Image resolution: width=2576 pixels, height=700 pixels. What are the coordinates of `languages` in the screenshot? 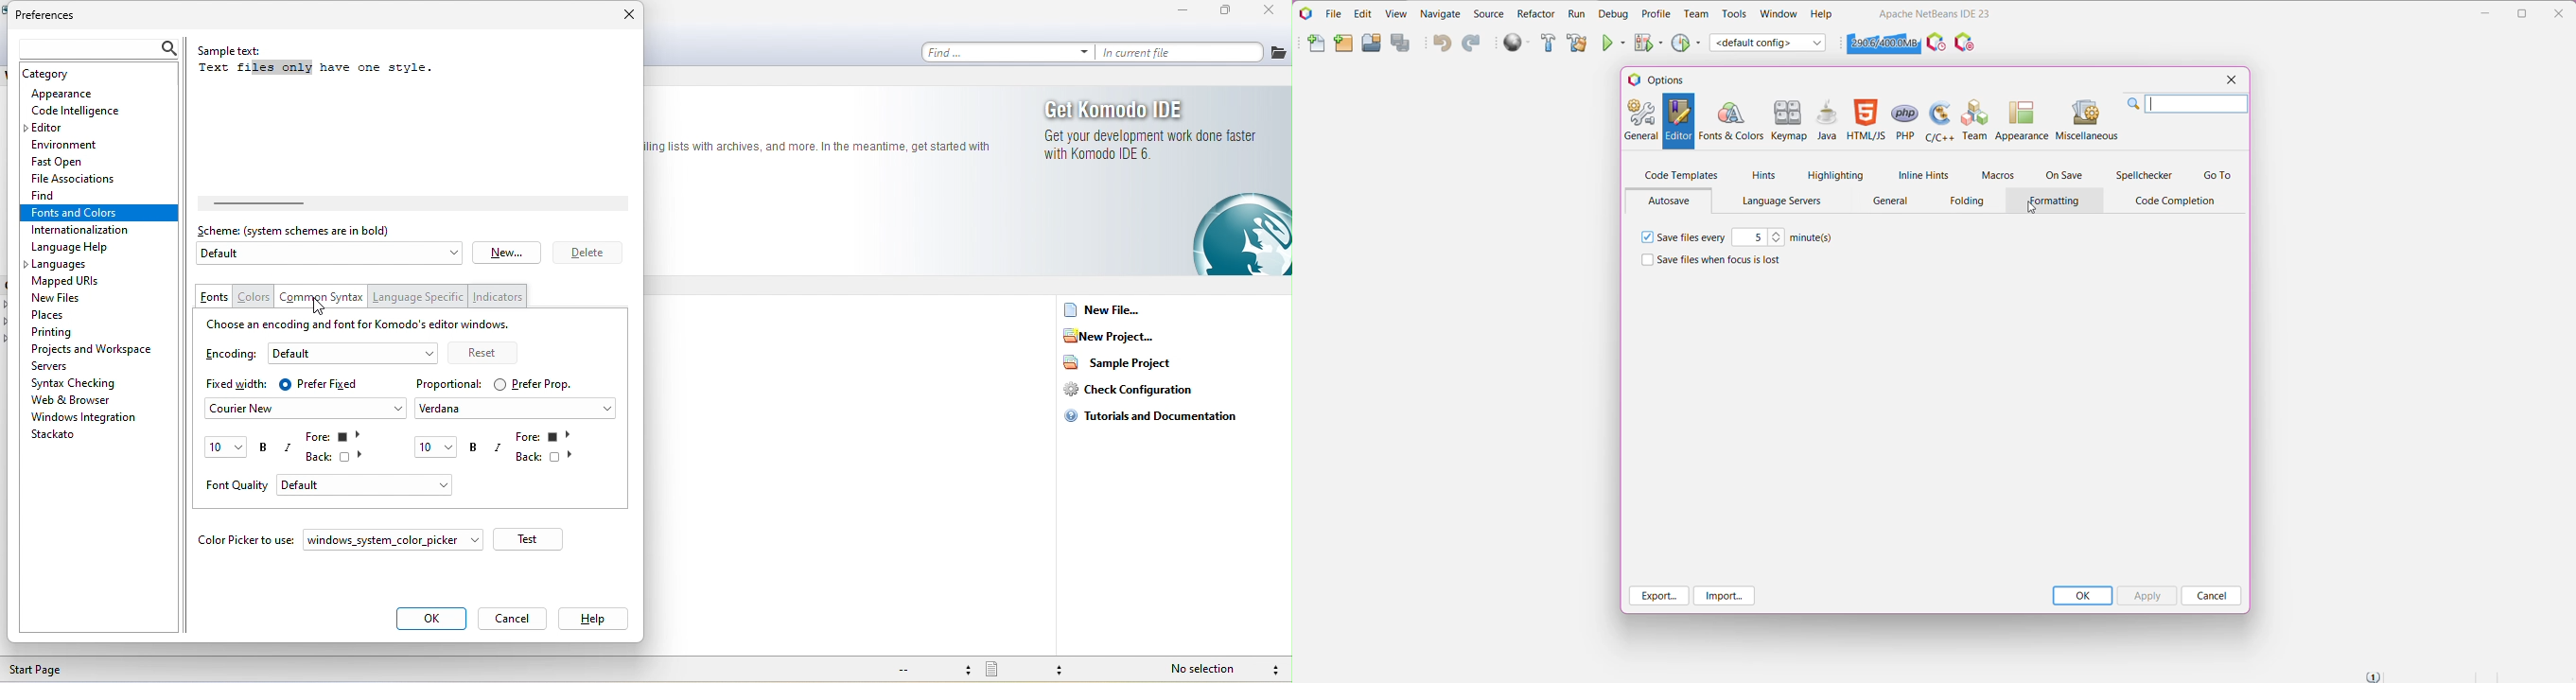 It's located at (74, 265).